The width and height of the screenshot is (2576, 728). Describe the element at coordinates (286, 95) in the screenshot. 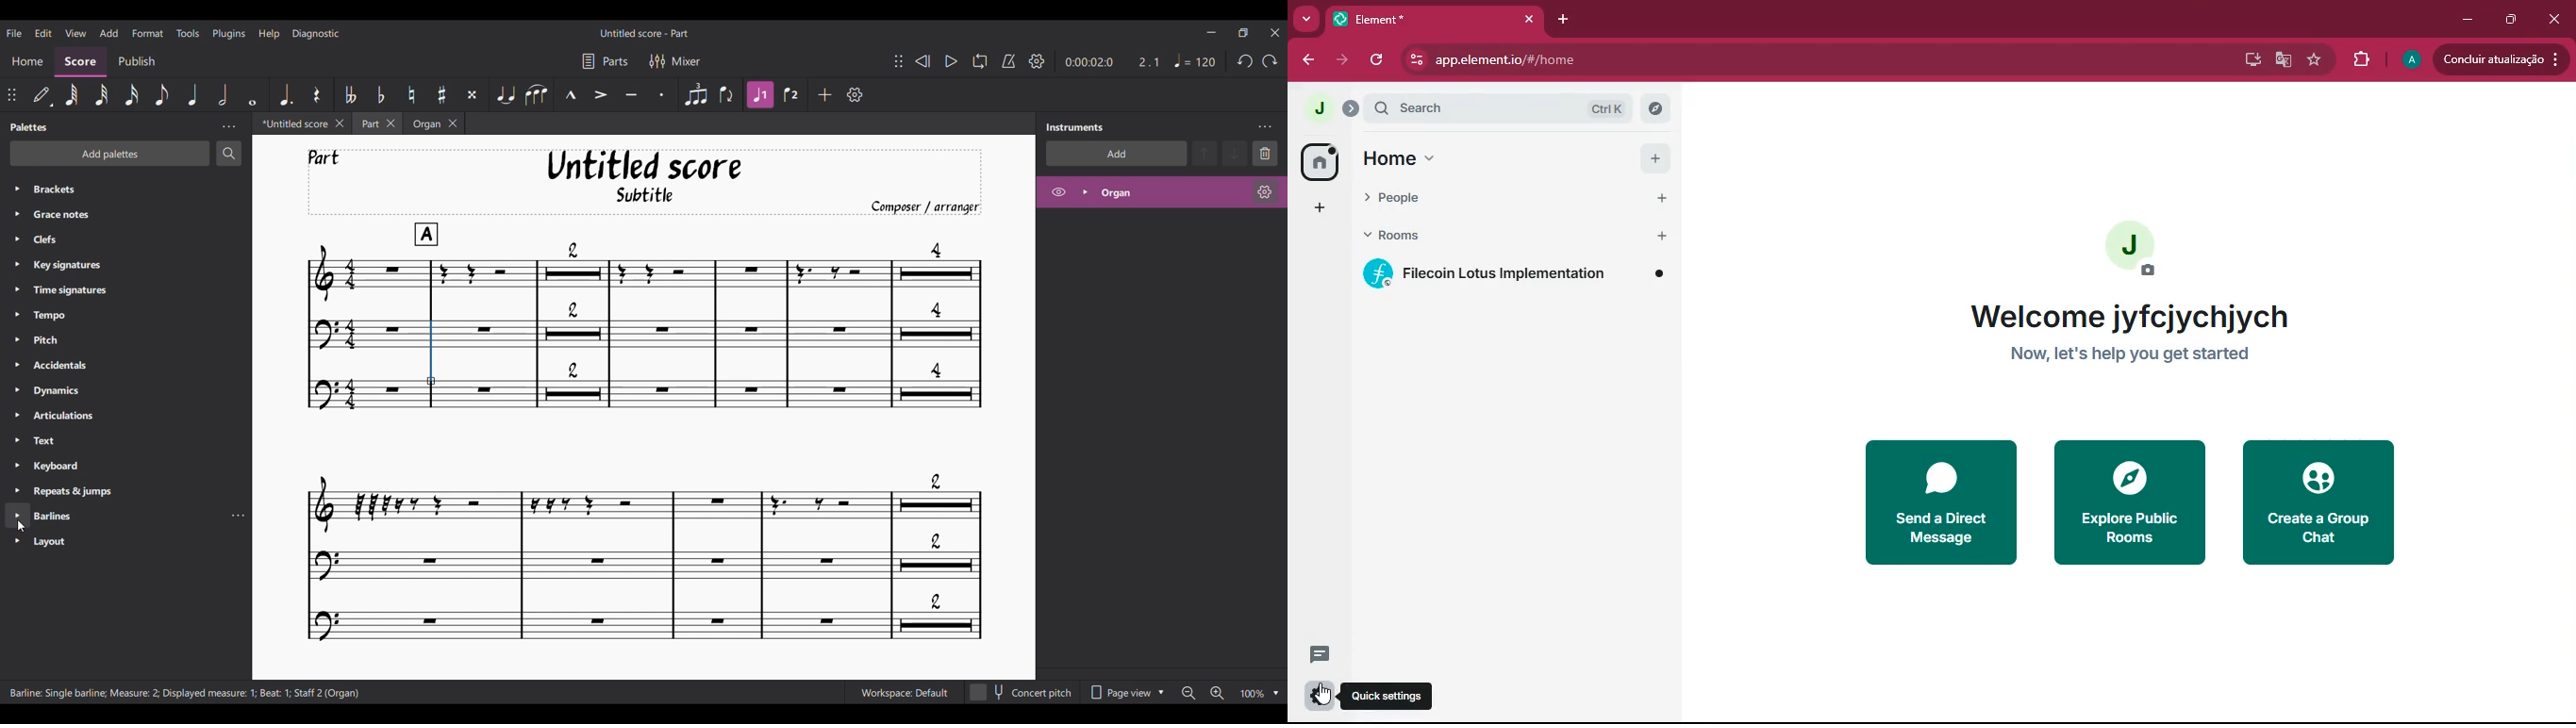

I see `Augmentation dot` at that location.